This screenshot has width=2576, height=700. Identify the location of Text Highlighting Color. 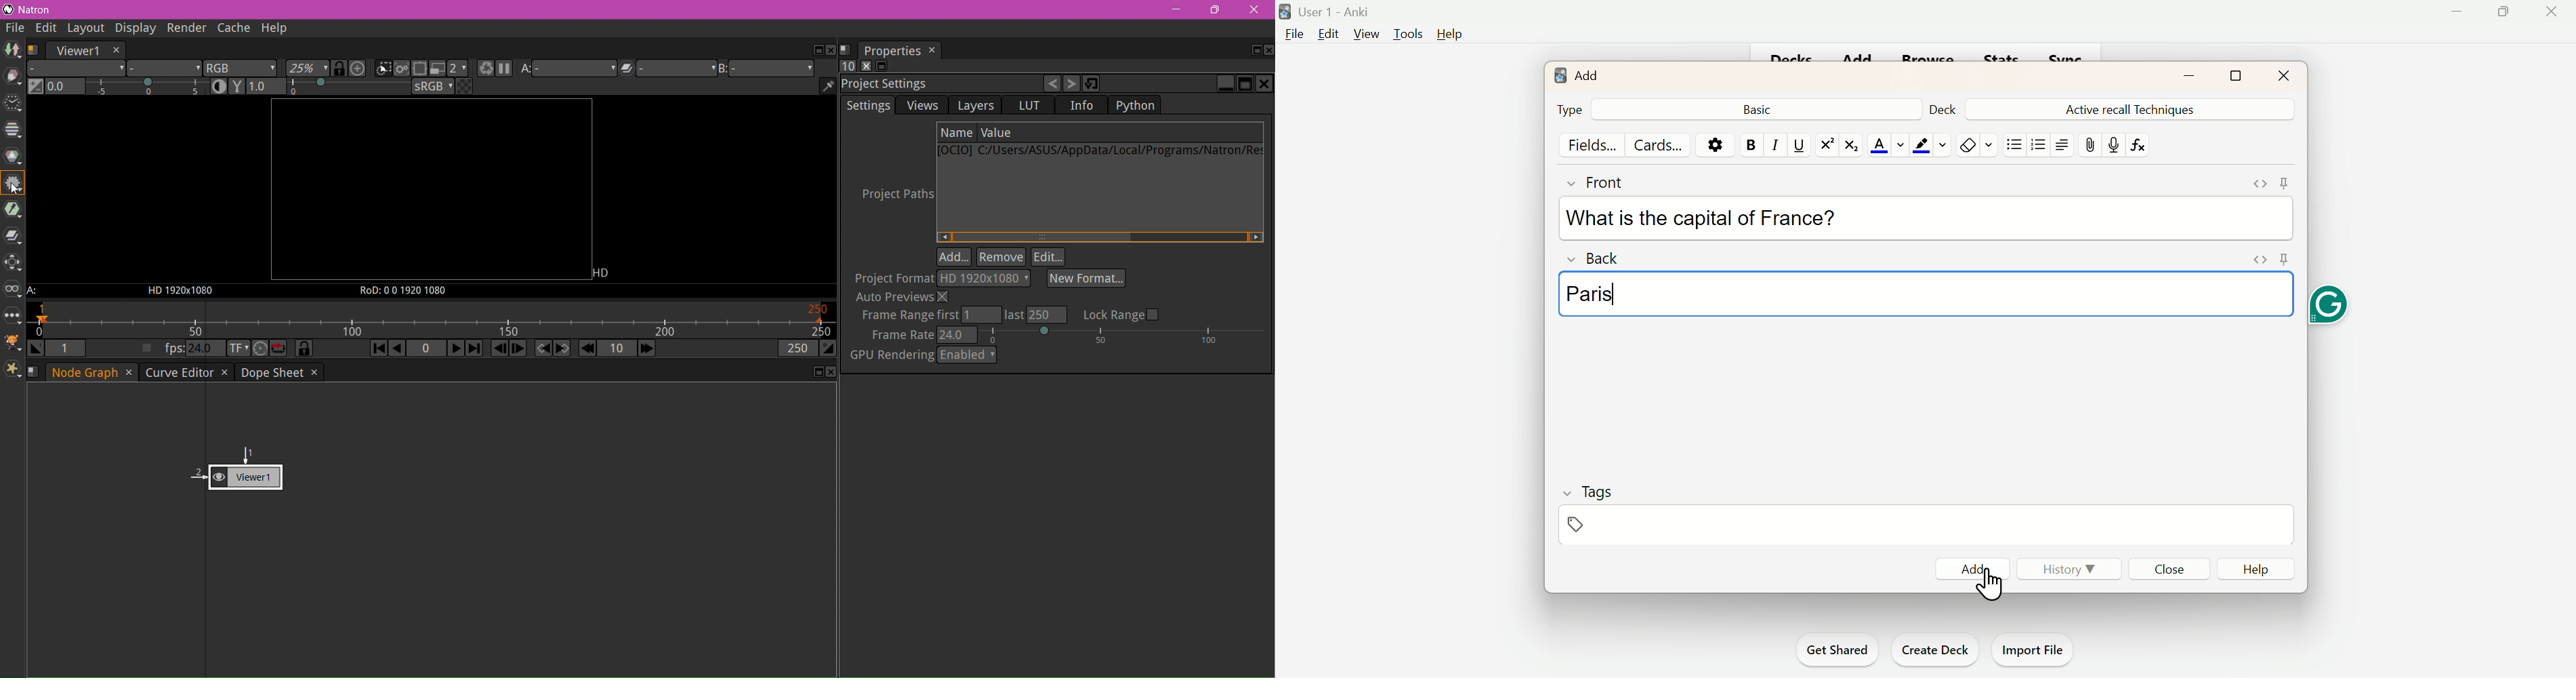
(1928, 144).